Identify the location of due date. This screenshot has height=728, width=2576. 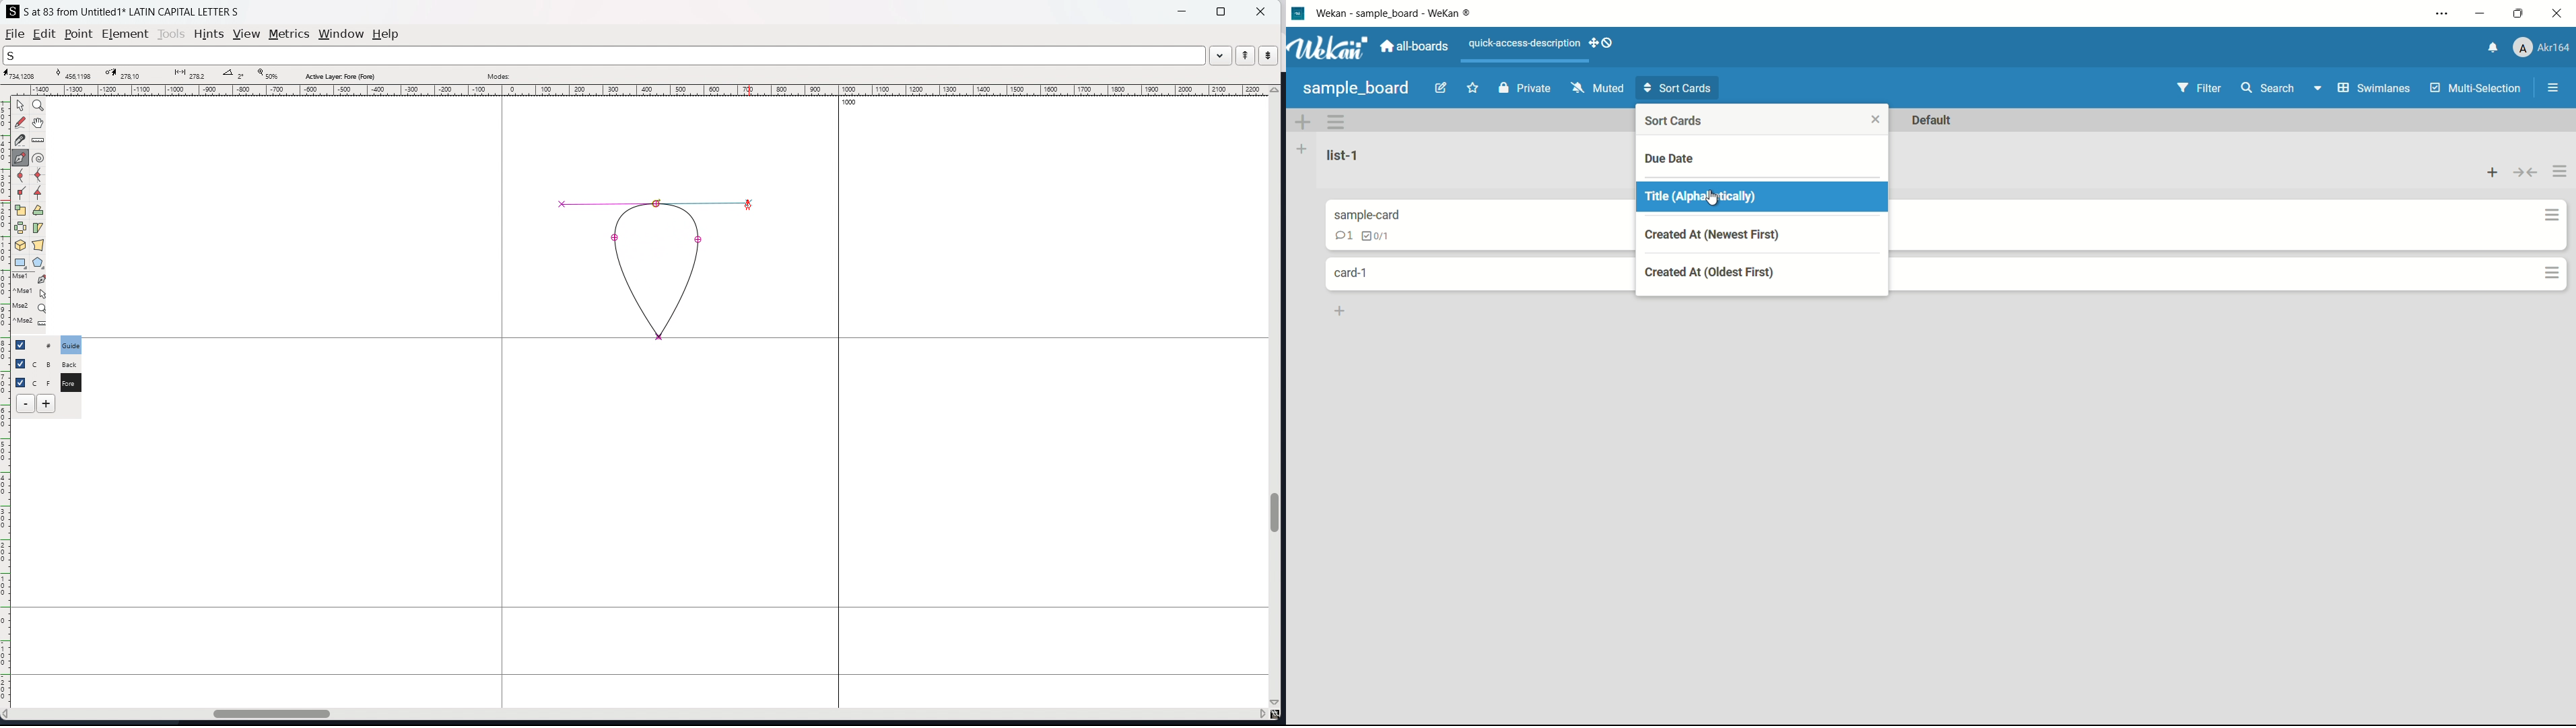
(1670, 158).